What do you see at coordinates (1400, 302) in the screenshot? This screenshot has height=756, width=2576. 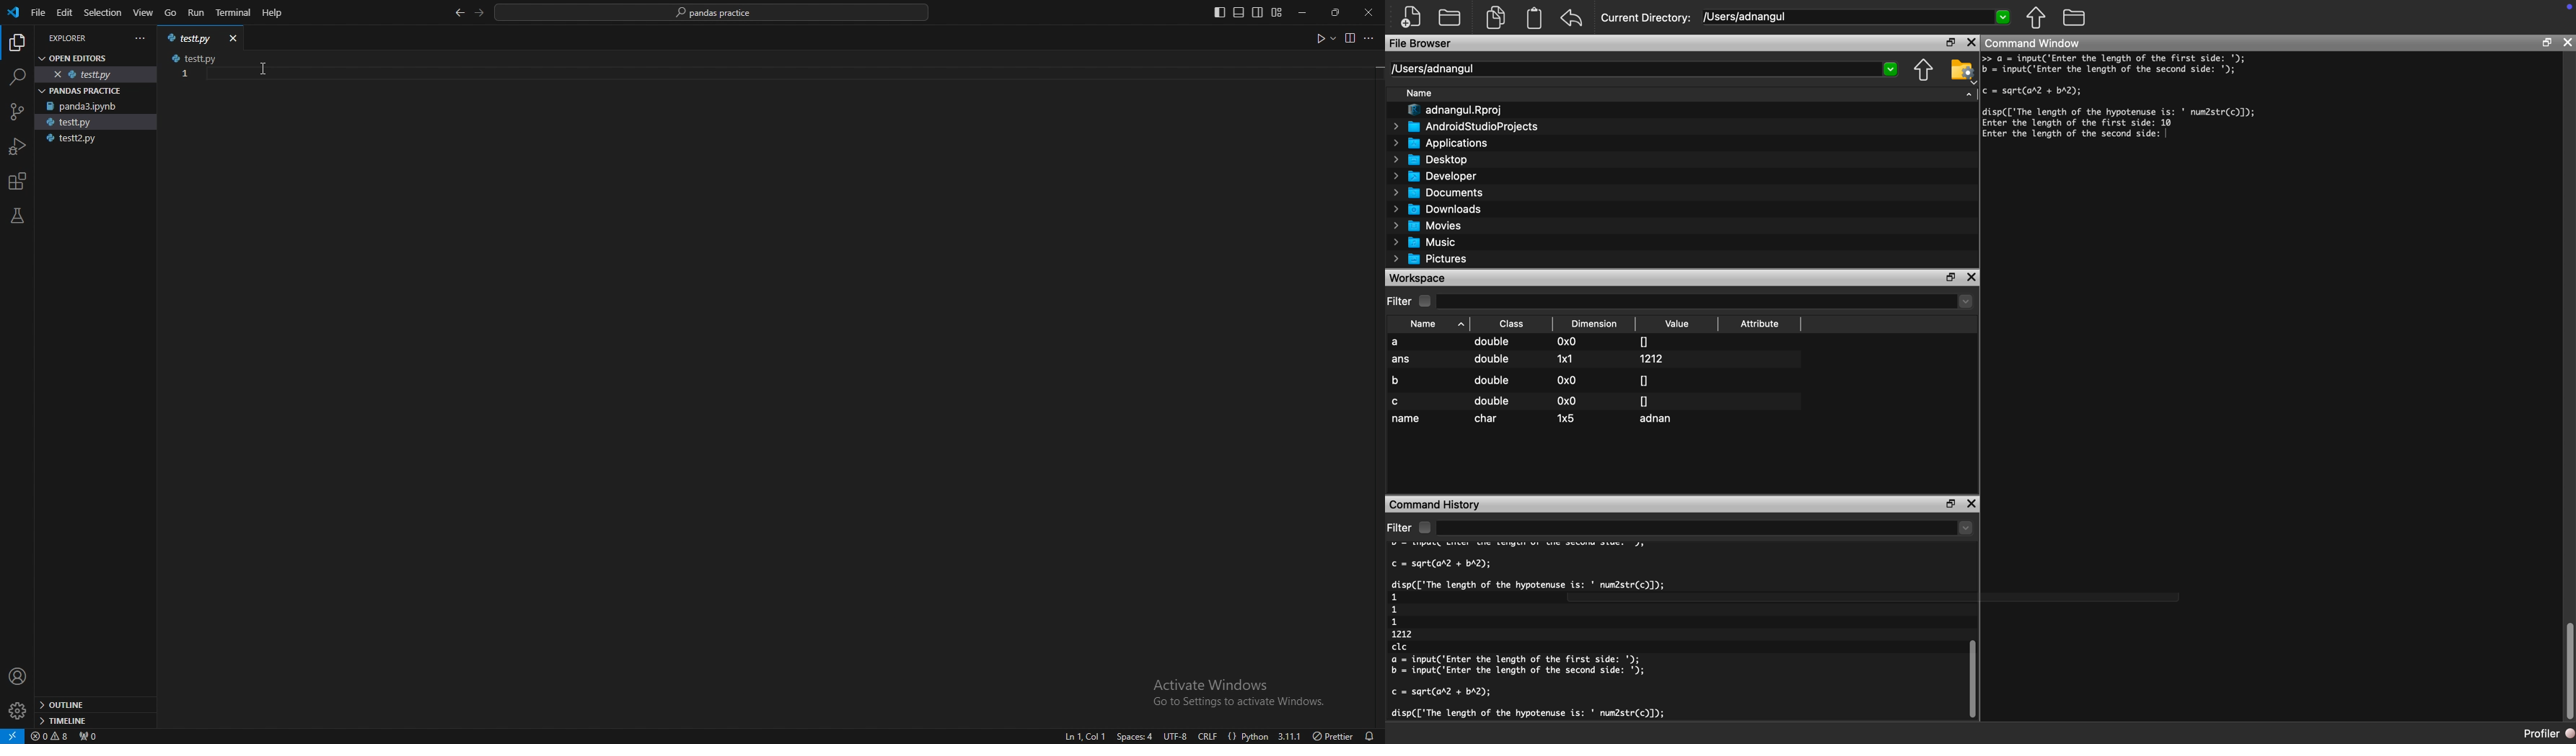 I see `Filter` at bounding box center [1400, 302].